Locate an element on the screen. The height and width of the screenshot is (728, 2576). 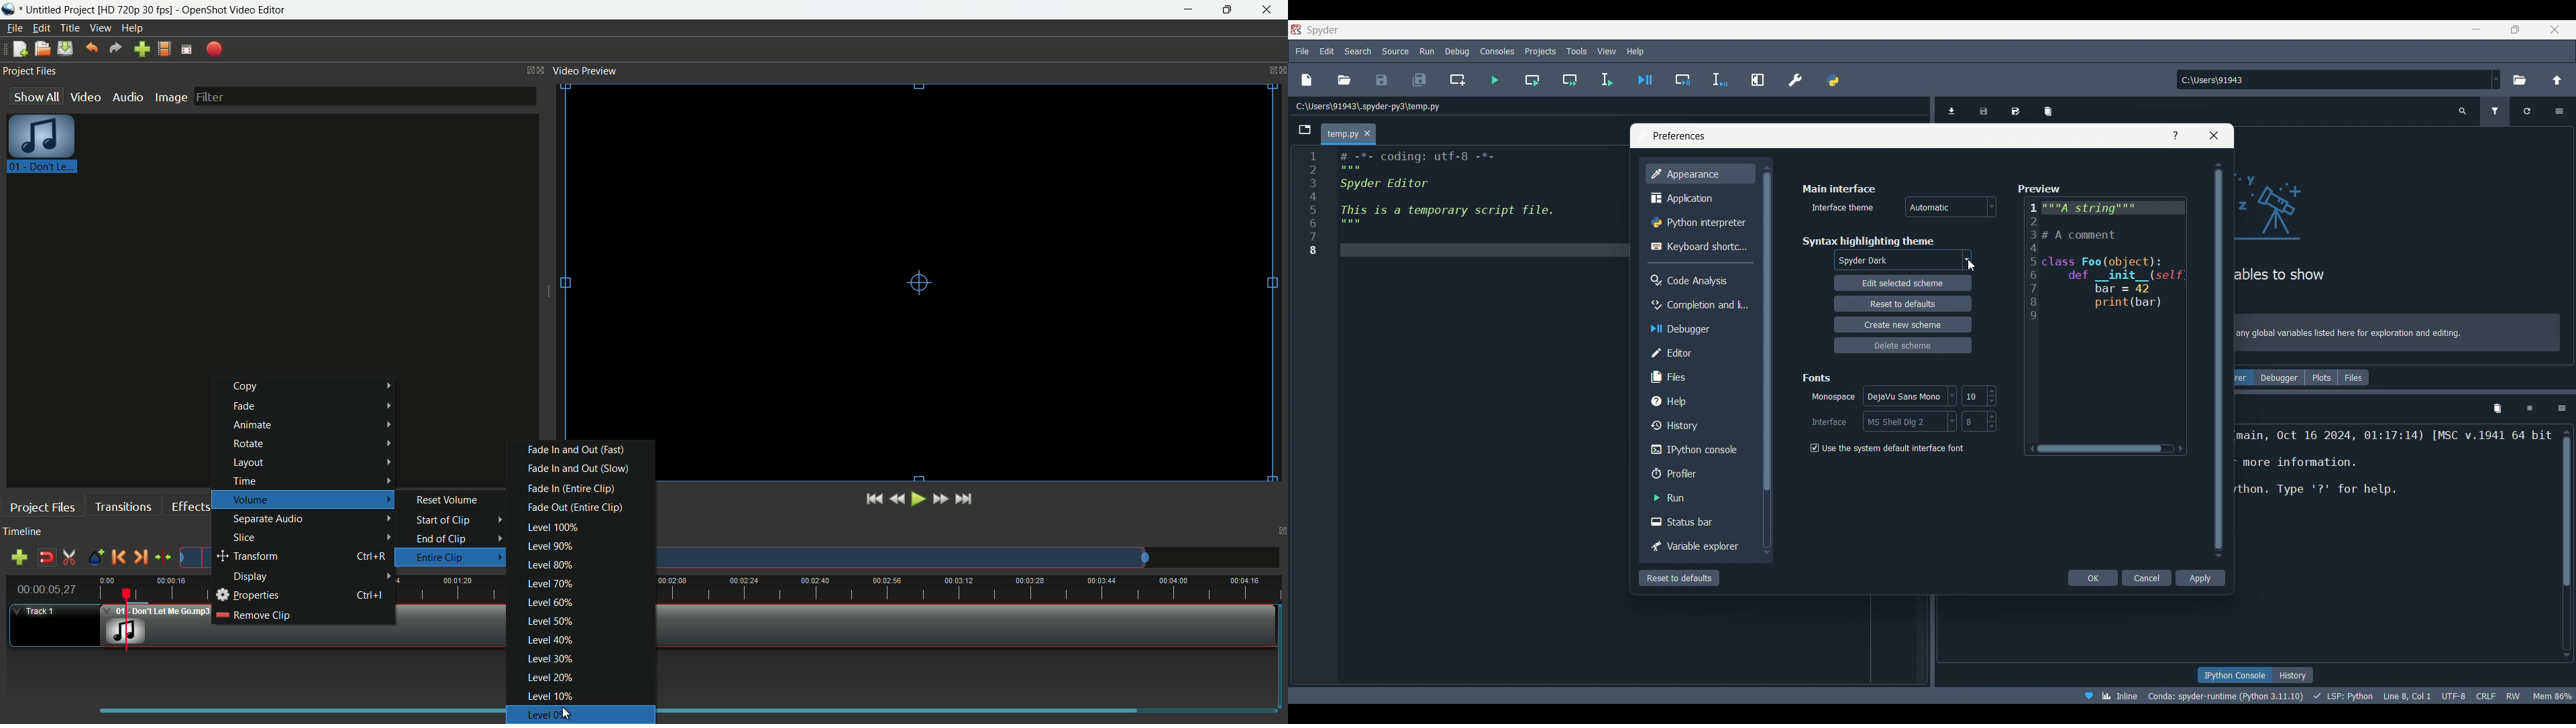
Variable explorer is located at coordinates (1698, 547).